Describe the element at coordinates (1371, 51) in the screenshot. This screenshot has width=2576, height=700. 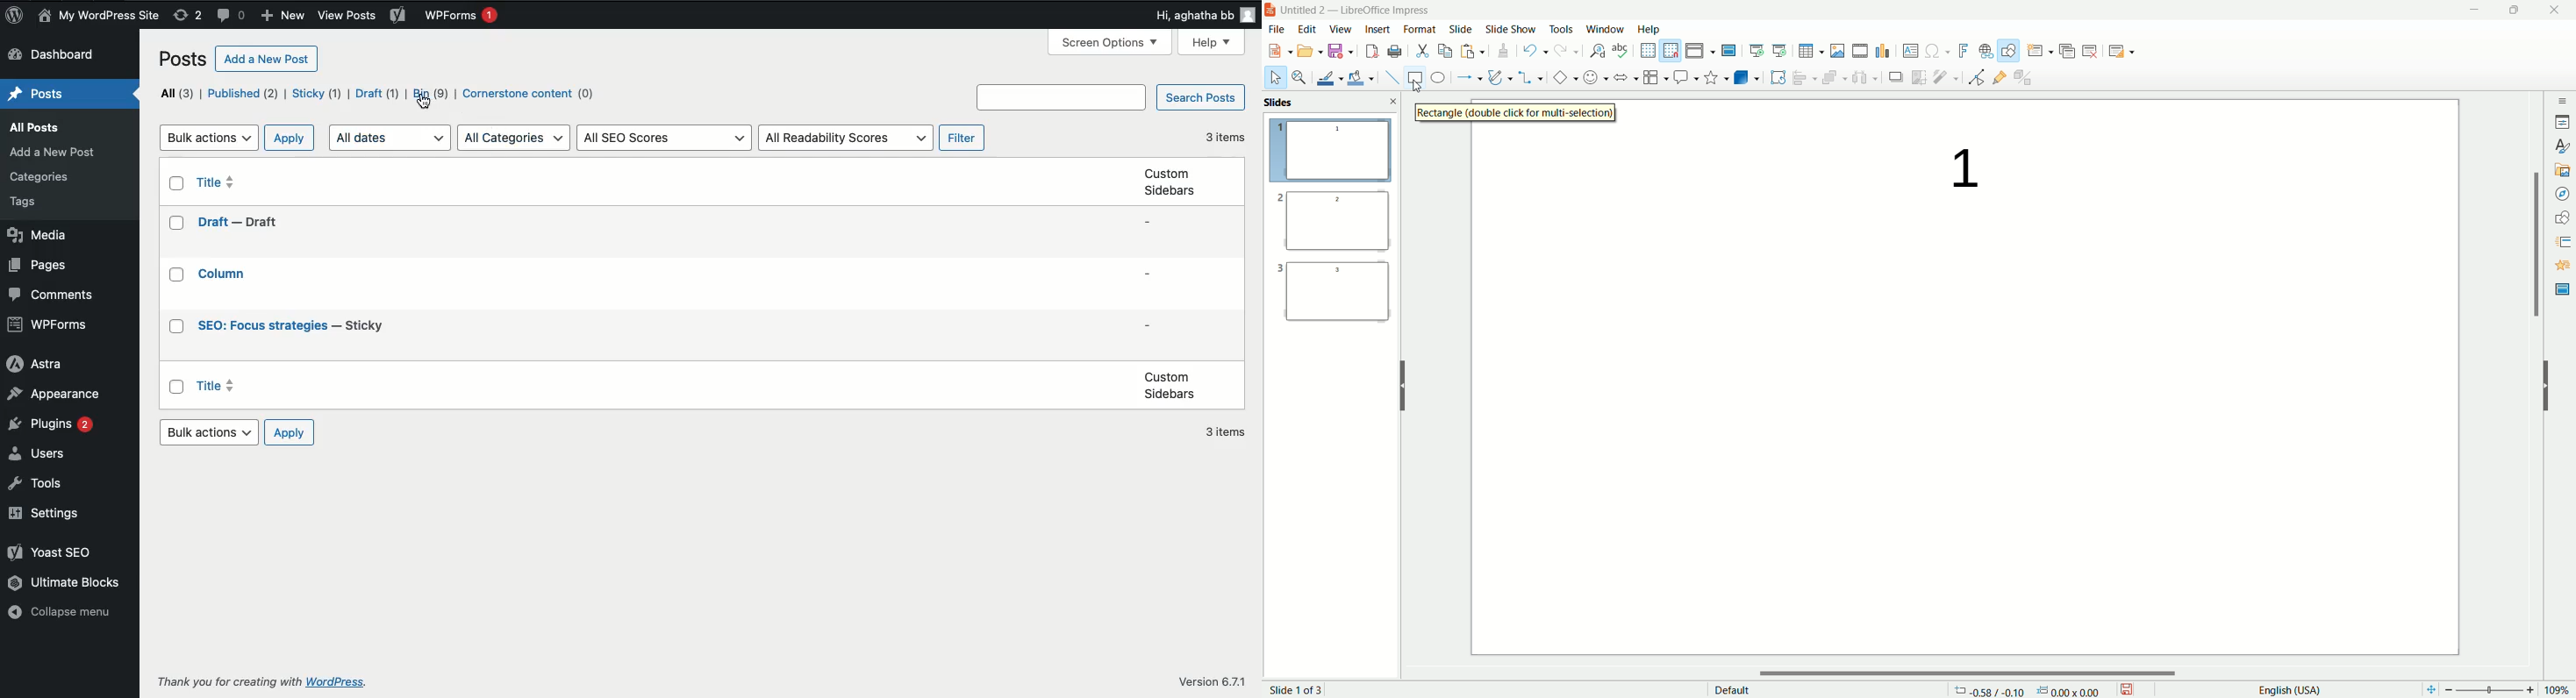
I see `export directly as PDF` at that location.